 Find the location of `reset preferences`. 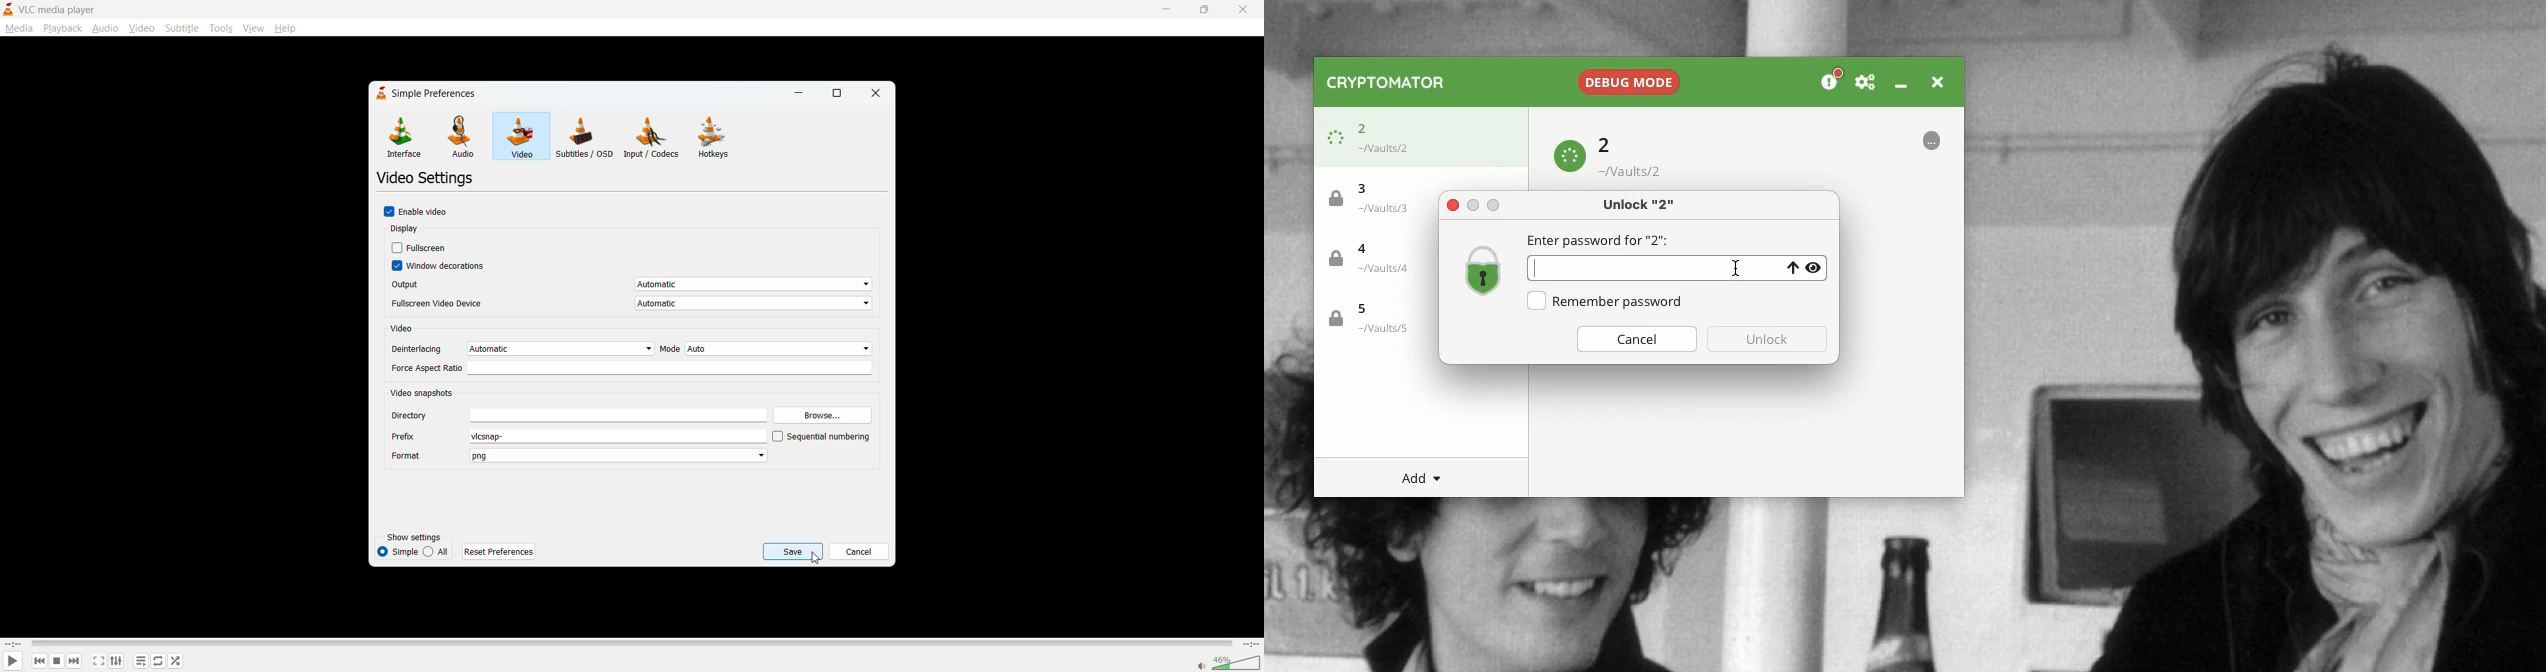

reset preferences is located at coordinates (501, 551).